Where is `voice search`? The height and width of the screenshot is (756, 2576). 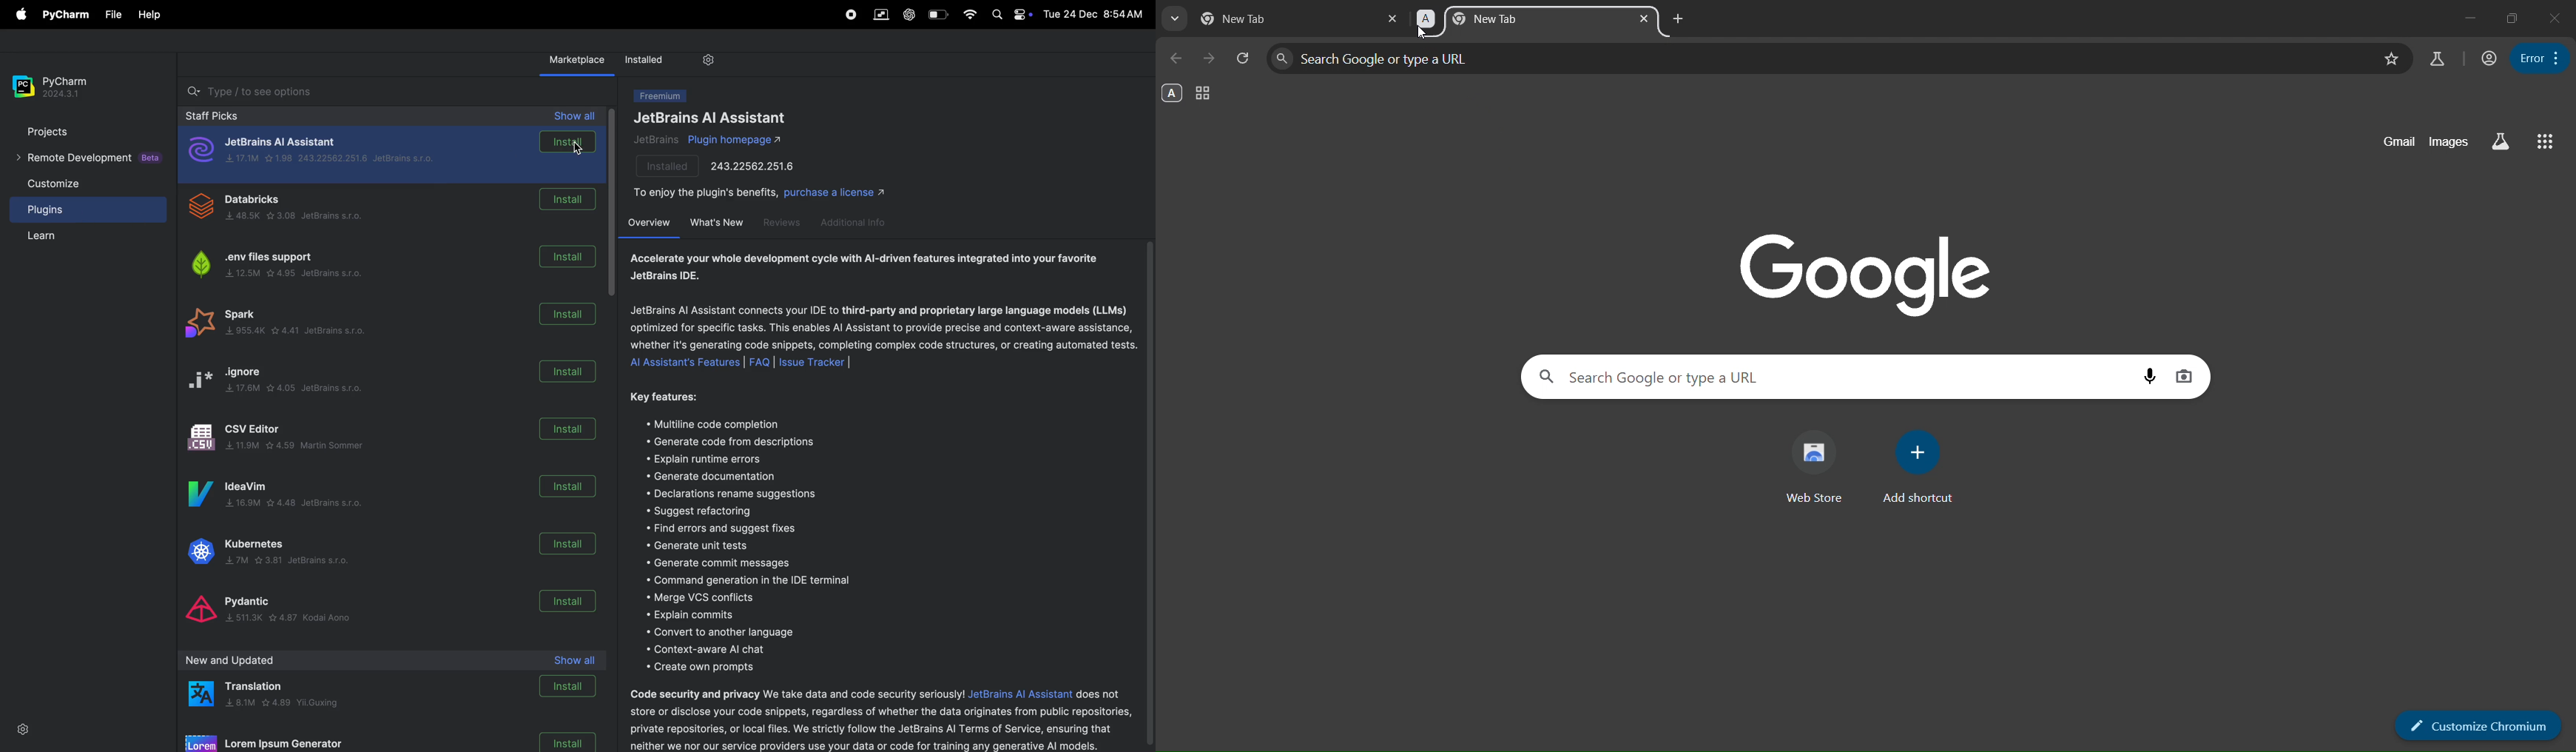
voice search is located at coordinates (2150, 375).